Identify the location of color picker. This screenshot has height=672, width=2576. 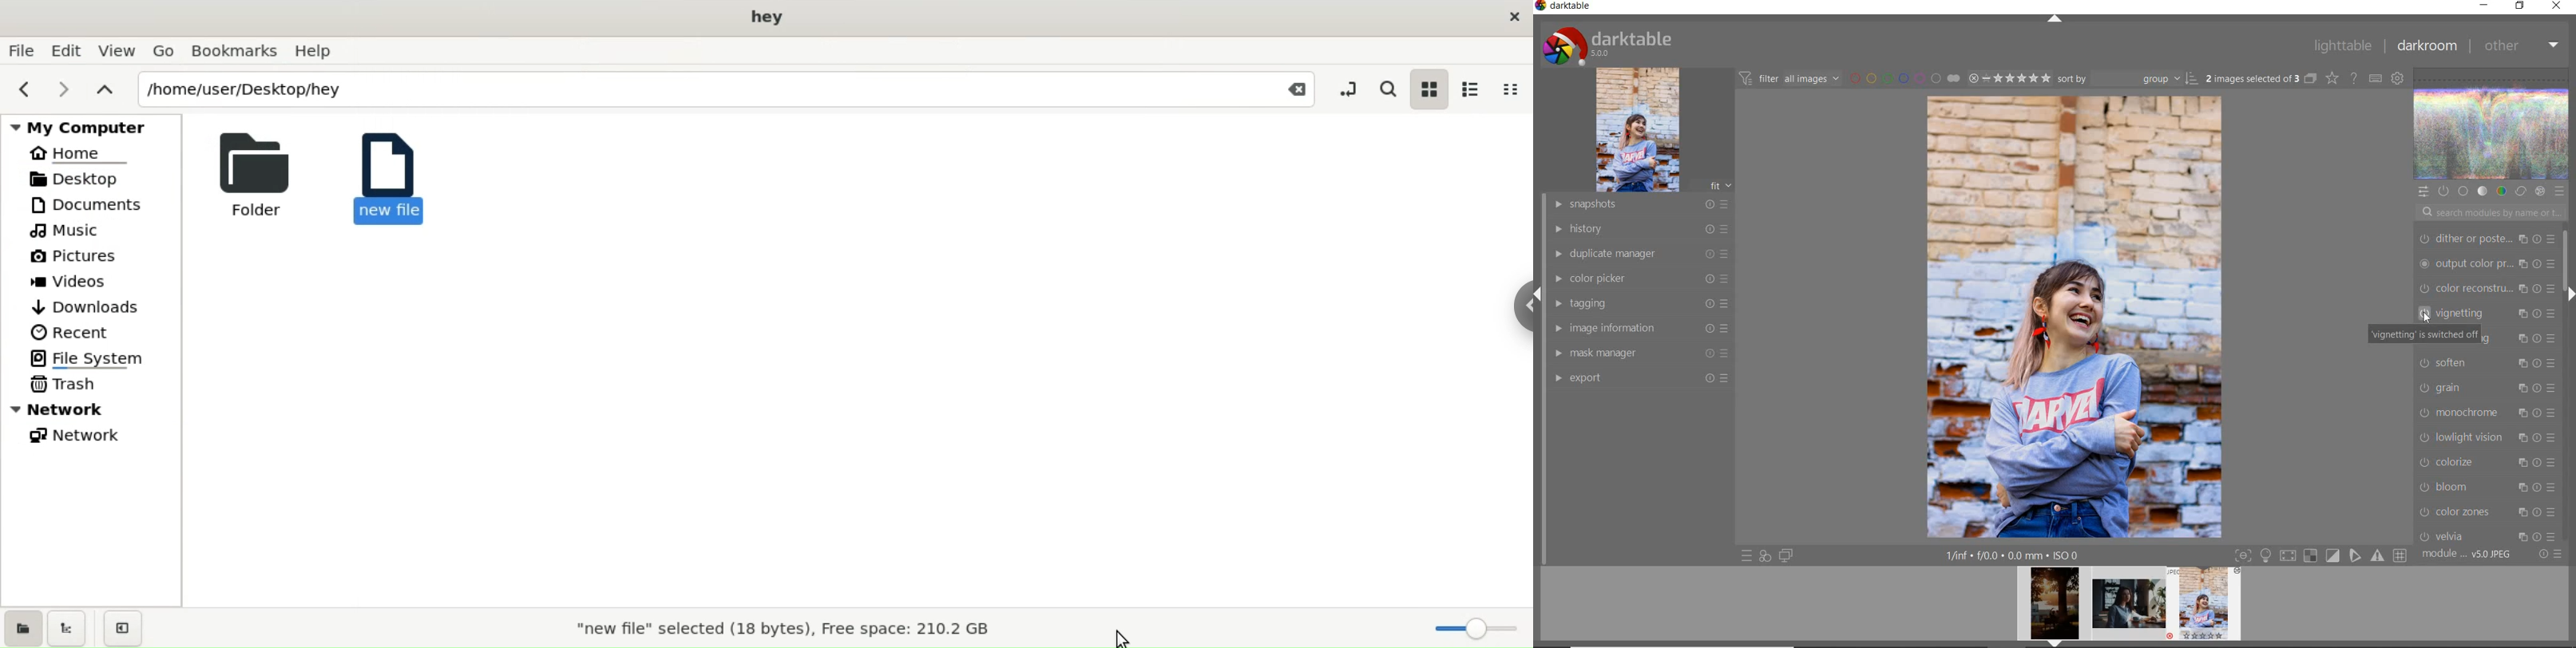
(1640, 279).